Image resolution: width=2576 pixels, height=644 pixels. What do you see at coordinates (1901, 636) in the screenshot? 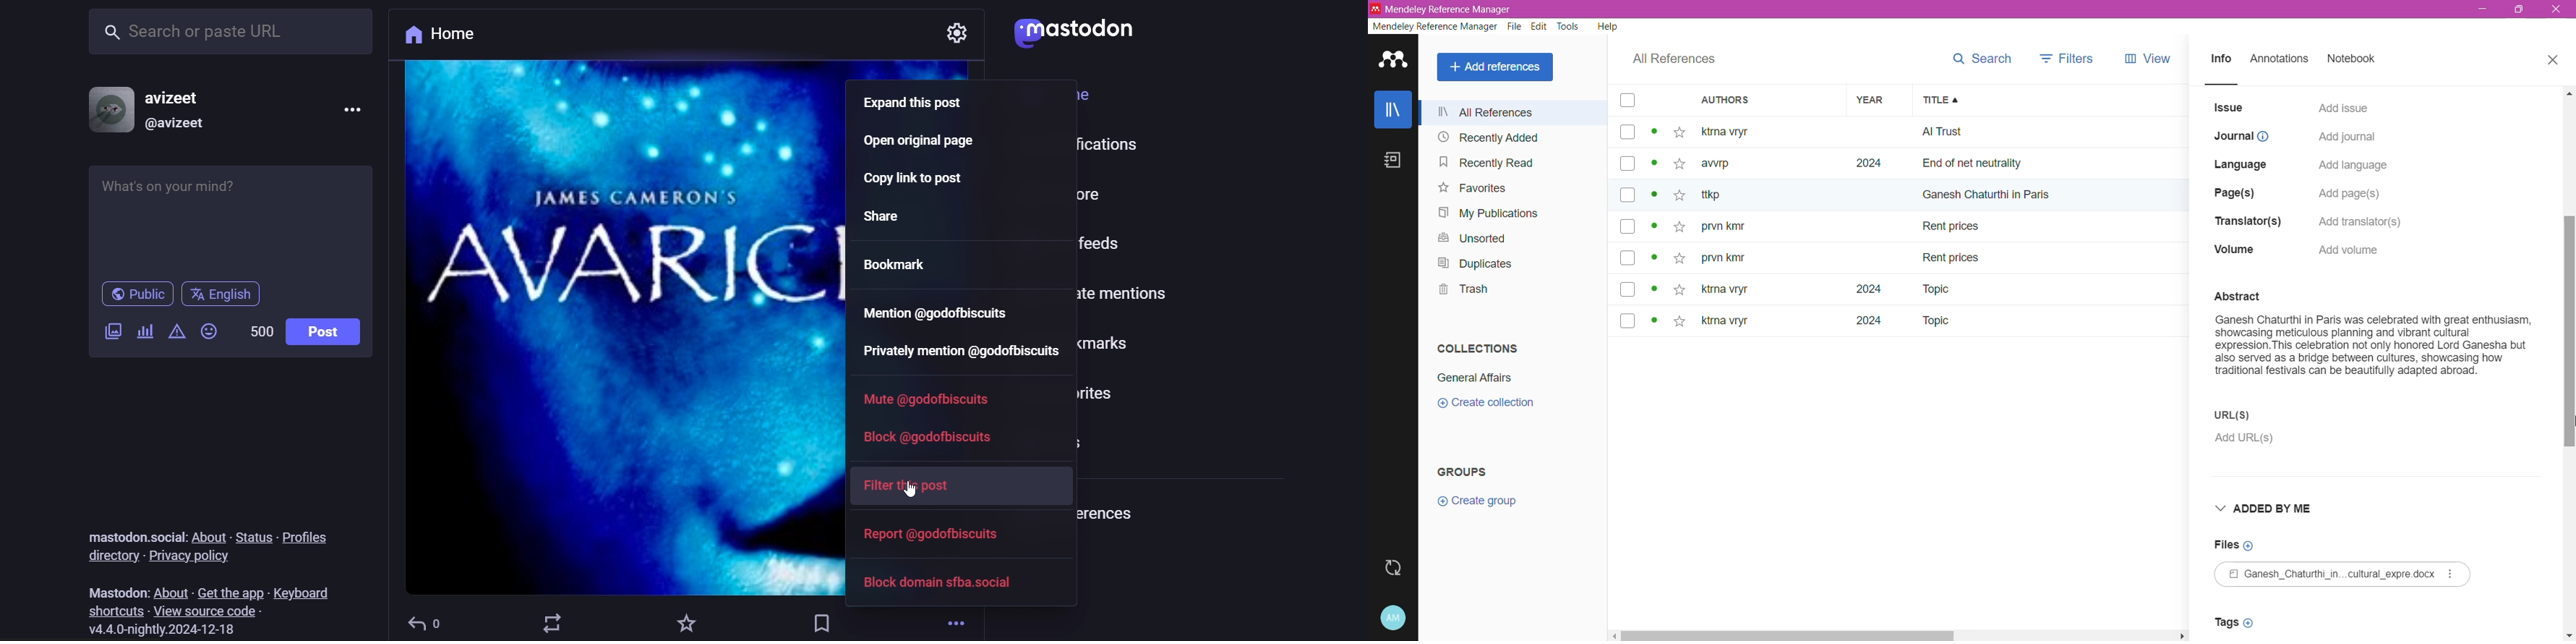
I see `Horizontal Scroll Bar` at bounding box center [1901, 636].